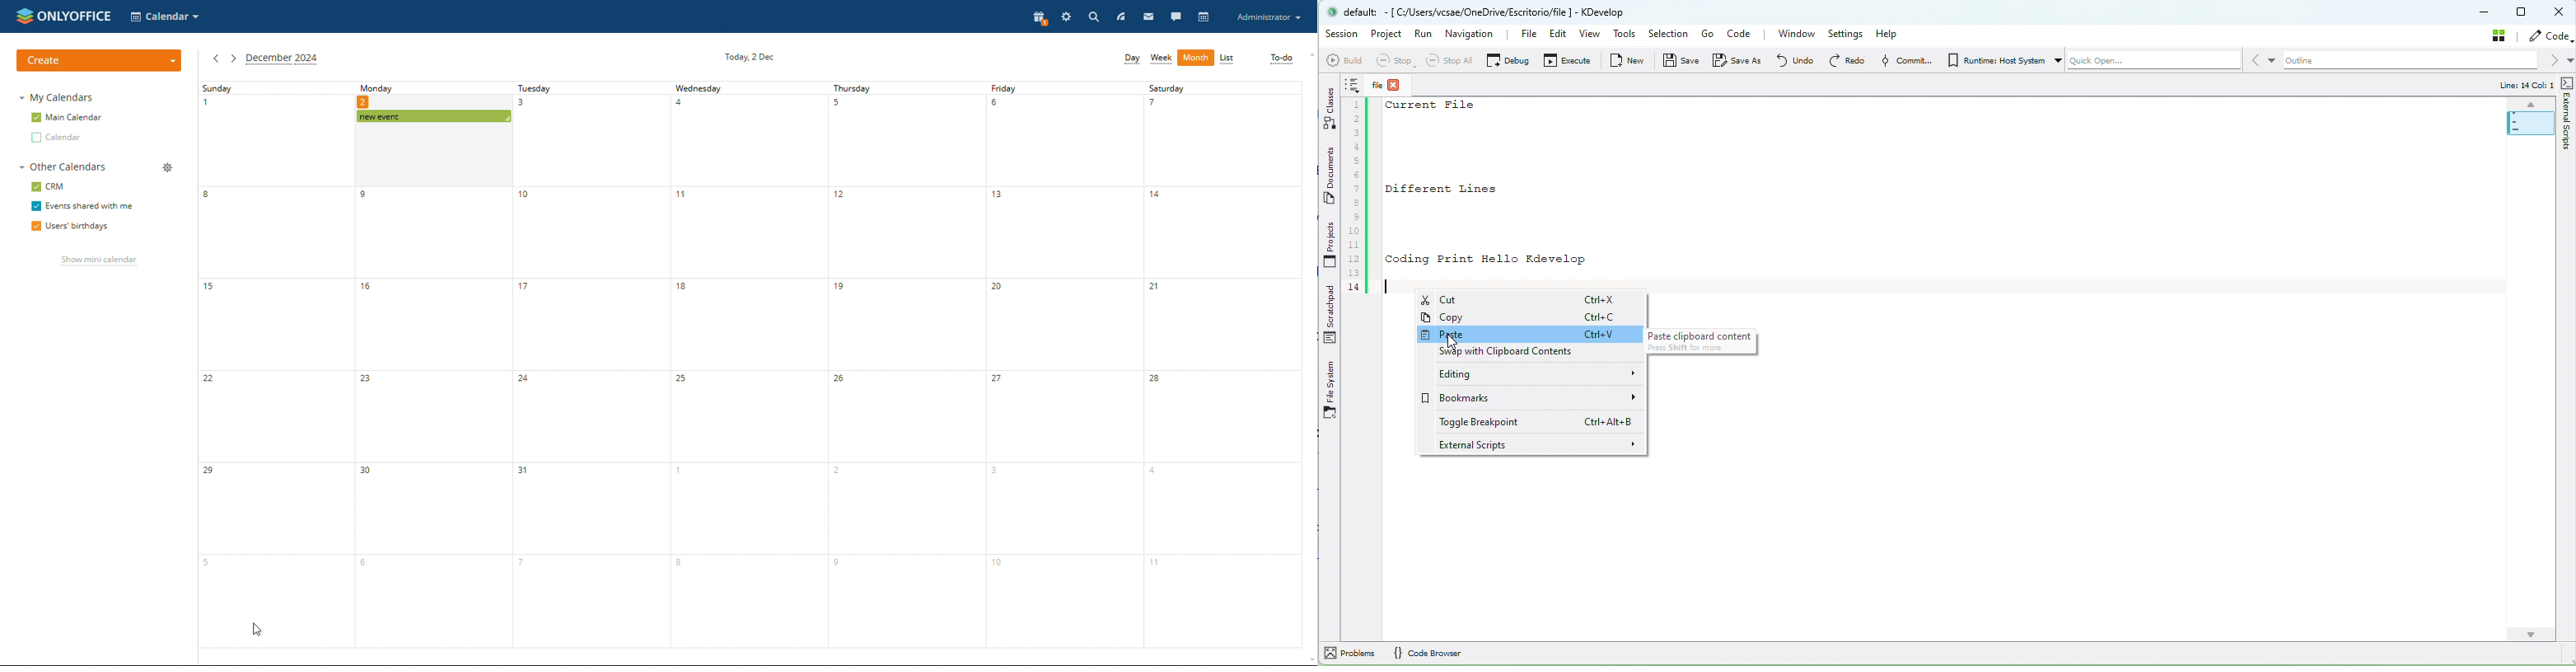  I want to click on select application, so click(165, 17).